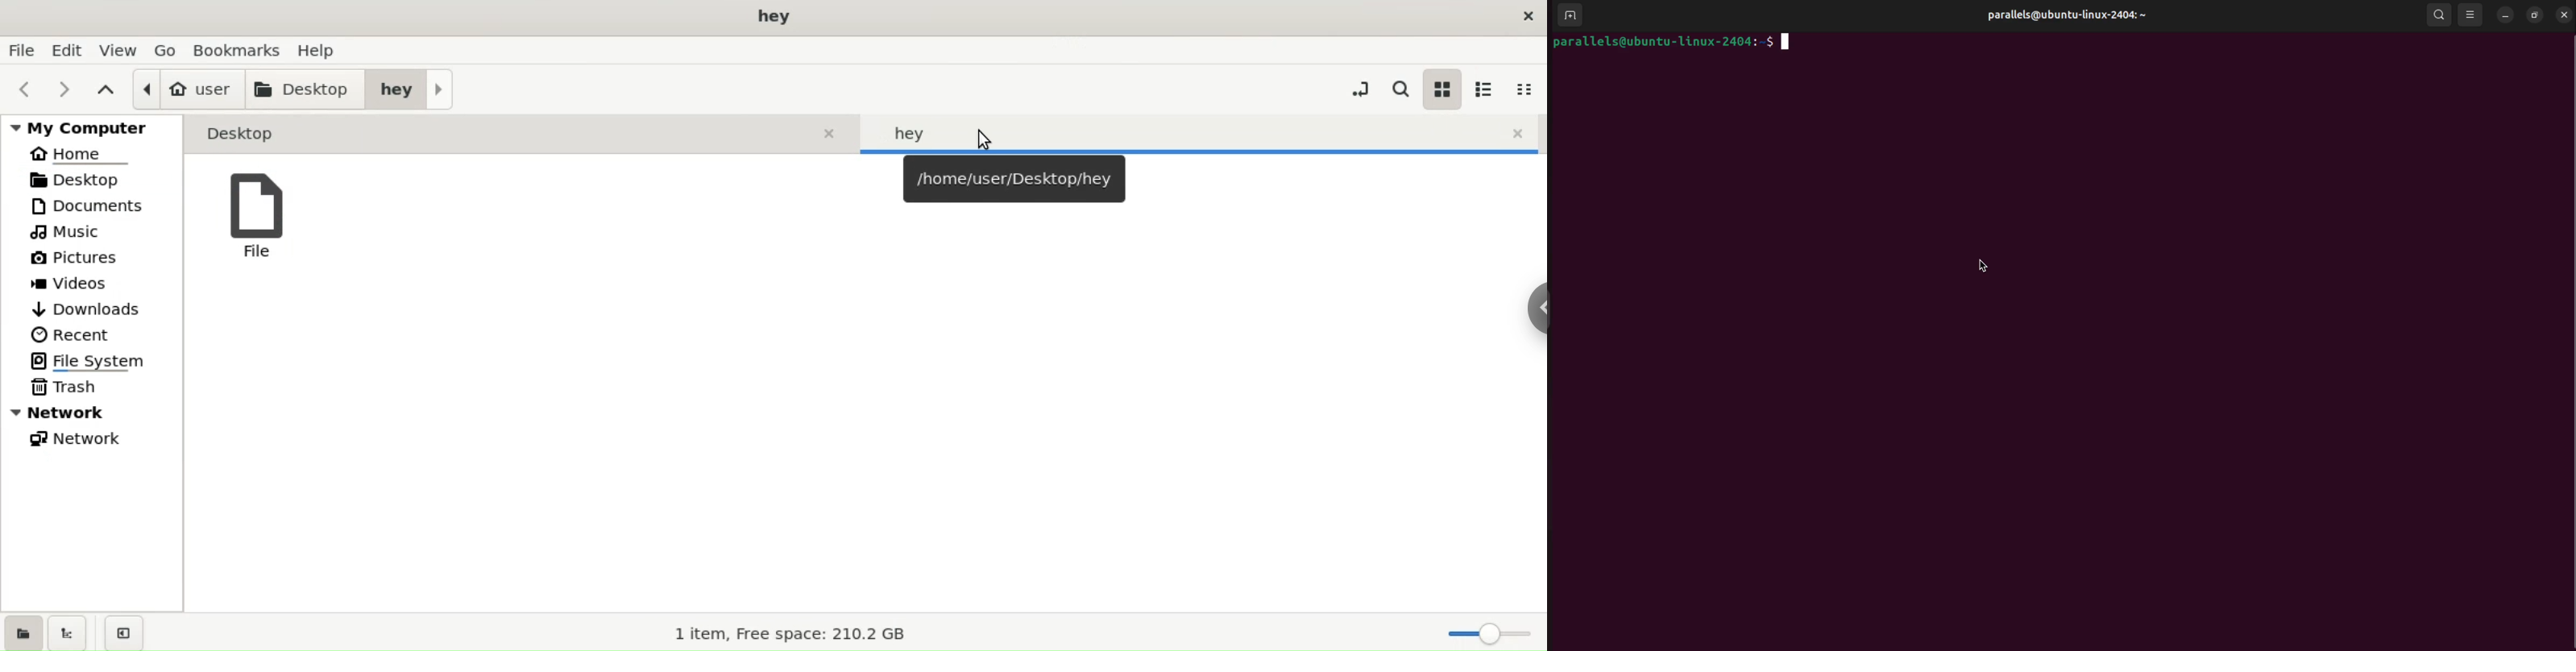 The height and width of the screenshot is (672, 2576). What do you see at coordinates (1673, 45) in the screenshot?
I see `parallels@ubuntu-linux-2404: ~$` at bounding box center [1673, 45].